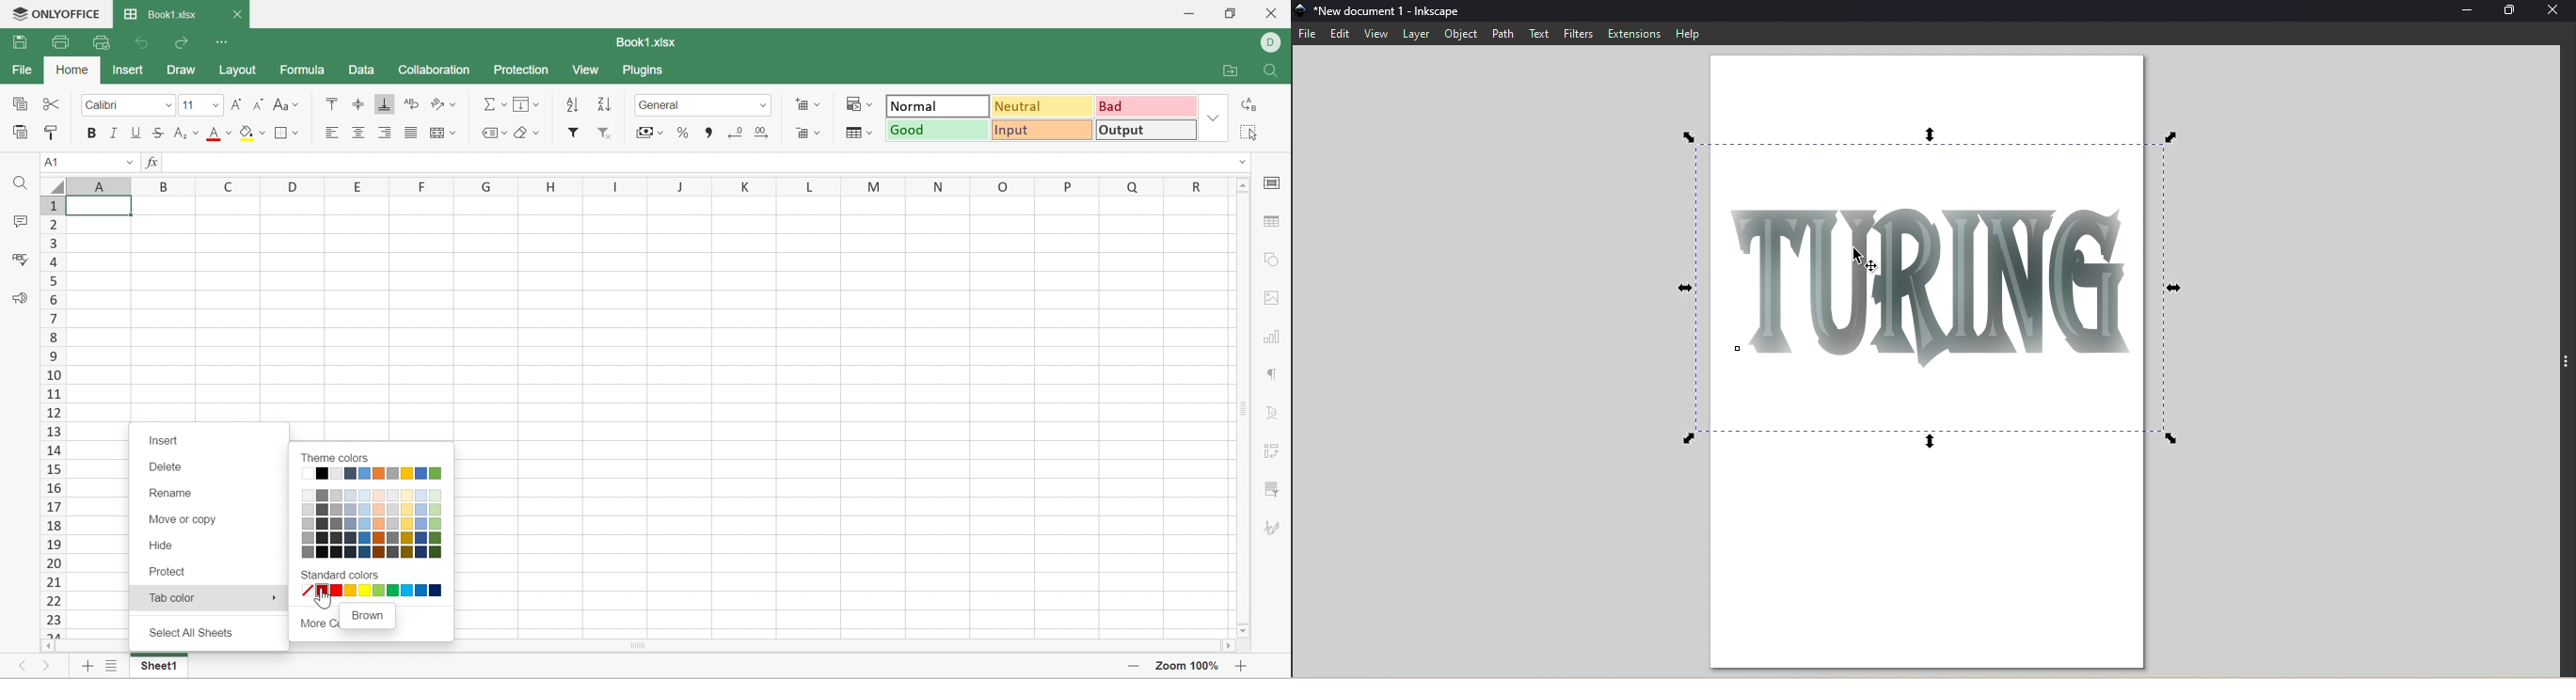 Image resolution: width=2576 pixels, height=700 pixels. What do you see at coordinates (149, 163) in the screenshot?
I see `fx` at bounding box center [149, 163].